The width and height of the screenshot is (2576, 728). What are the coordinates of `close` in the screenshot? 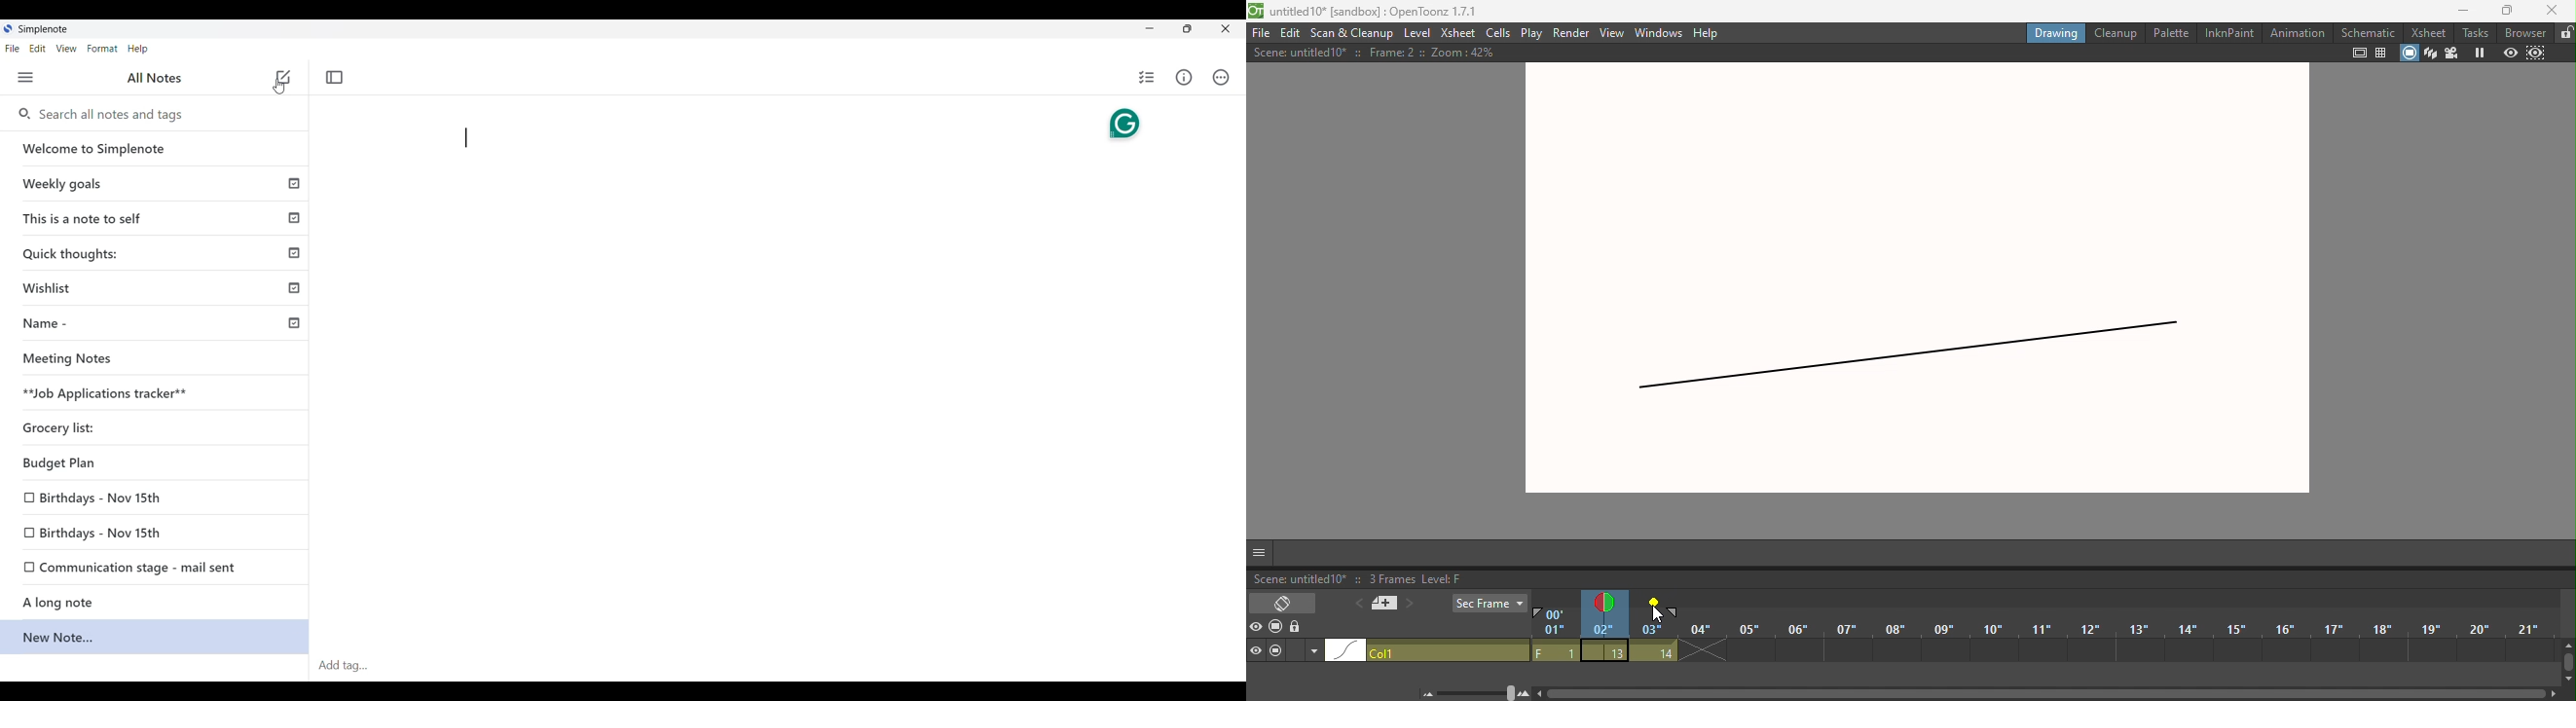 It's located at (2557, 11).